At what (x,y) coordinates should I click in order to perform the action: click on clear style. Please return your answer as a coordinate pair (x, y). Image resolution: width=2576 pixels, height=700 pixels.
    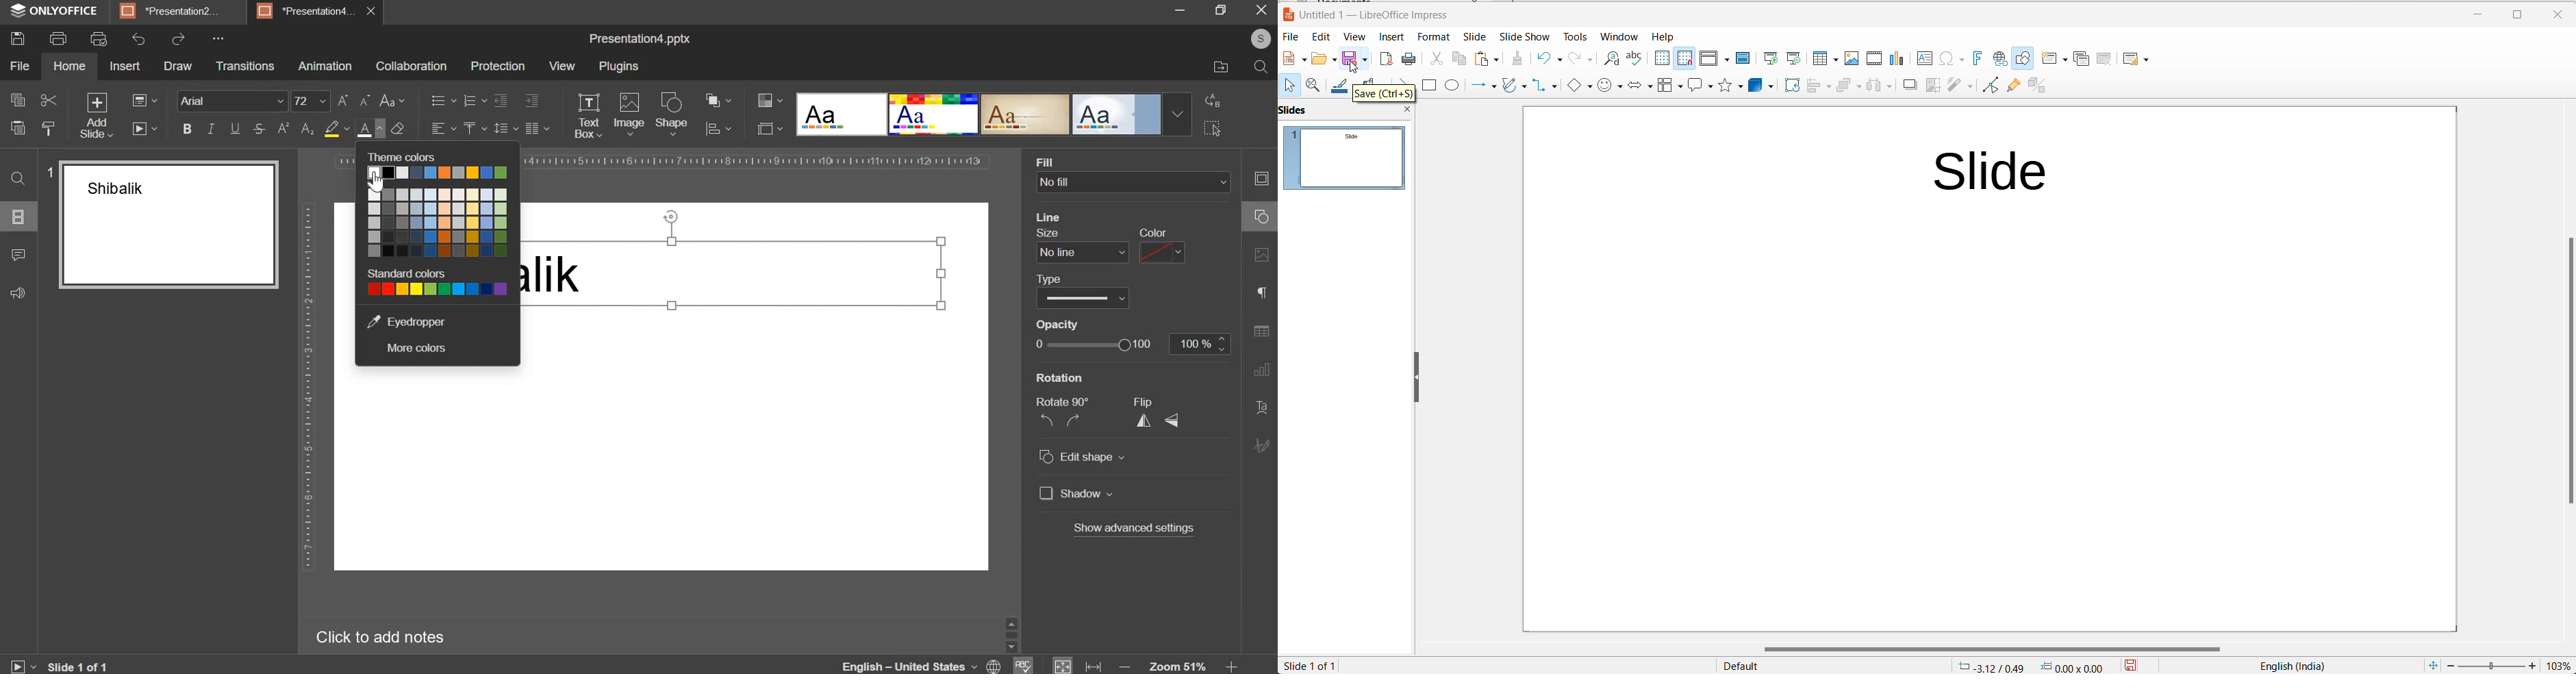
    Looking at the image, I should click on (398, 128).